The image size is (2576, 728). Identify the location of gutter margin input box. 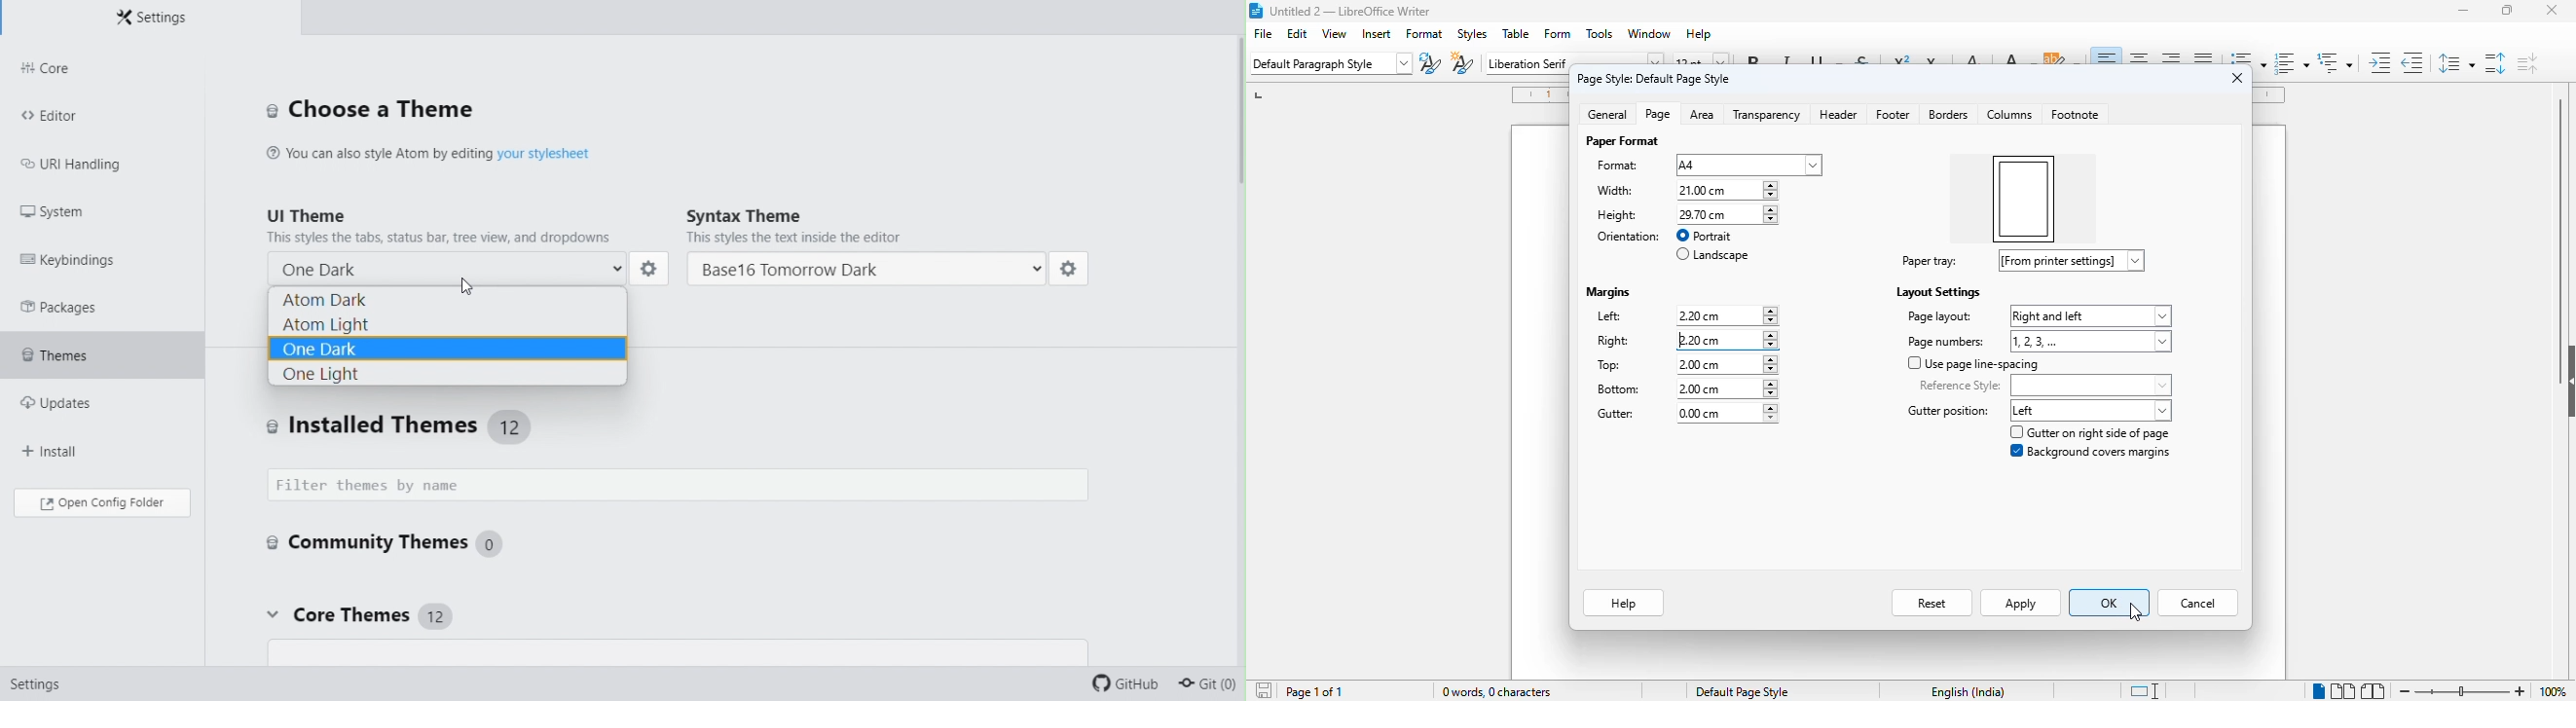
(1716, 413).